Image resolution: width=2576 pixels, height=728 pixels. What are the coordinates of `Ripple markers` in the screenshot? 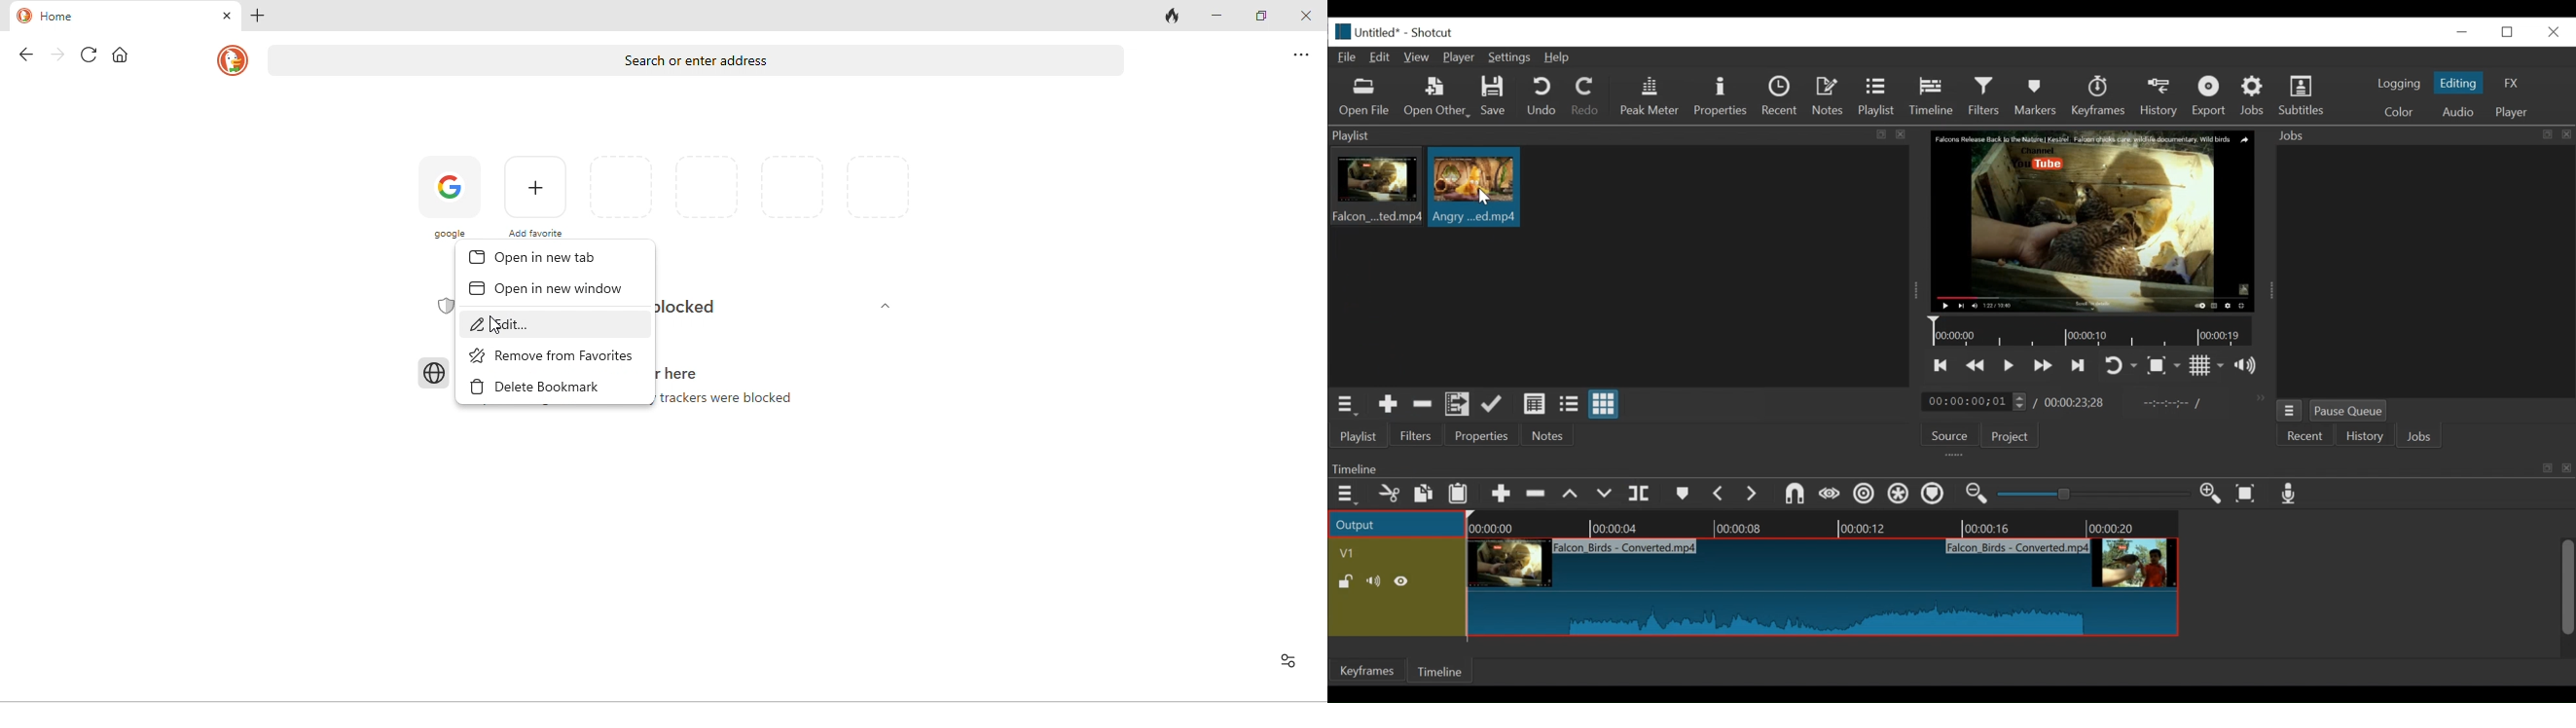 It's located at (1936, 495).